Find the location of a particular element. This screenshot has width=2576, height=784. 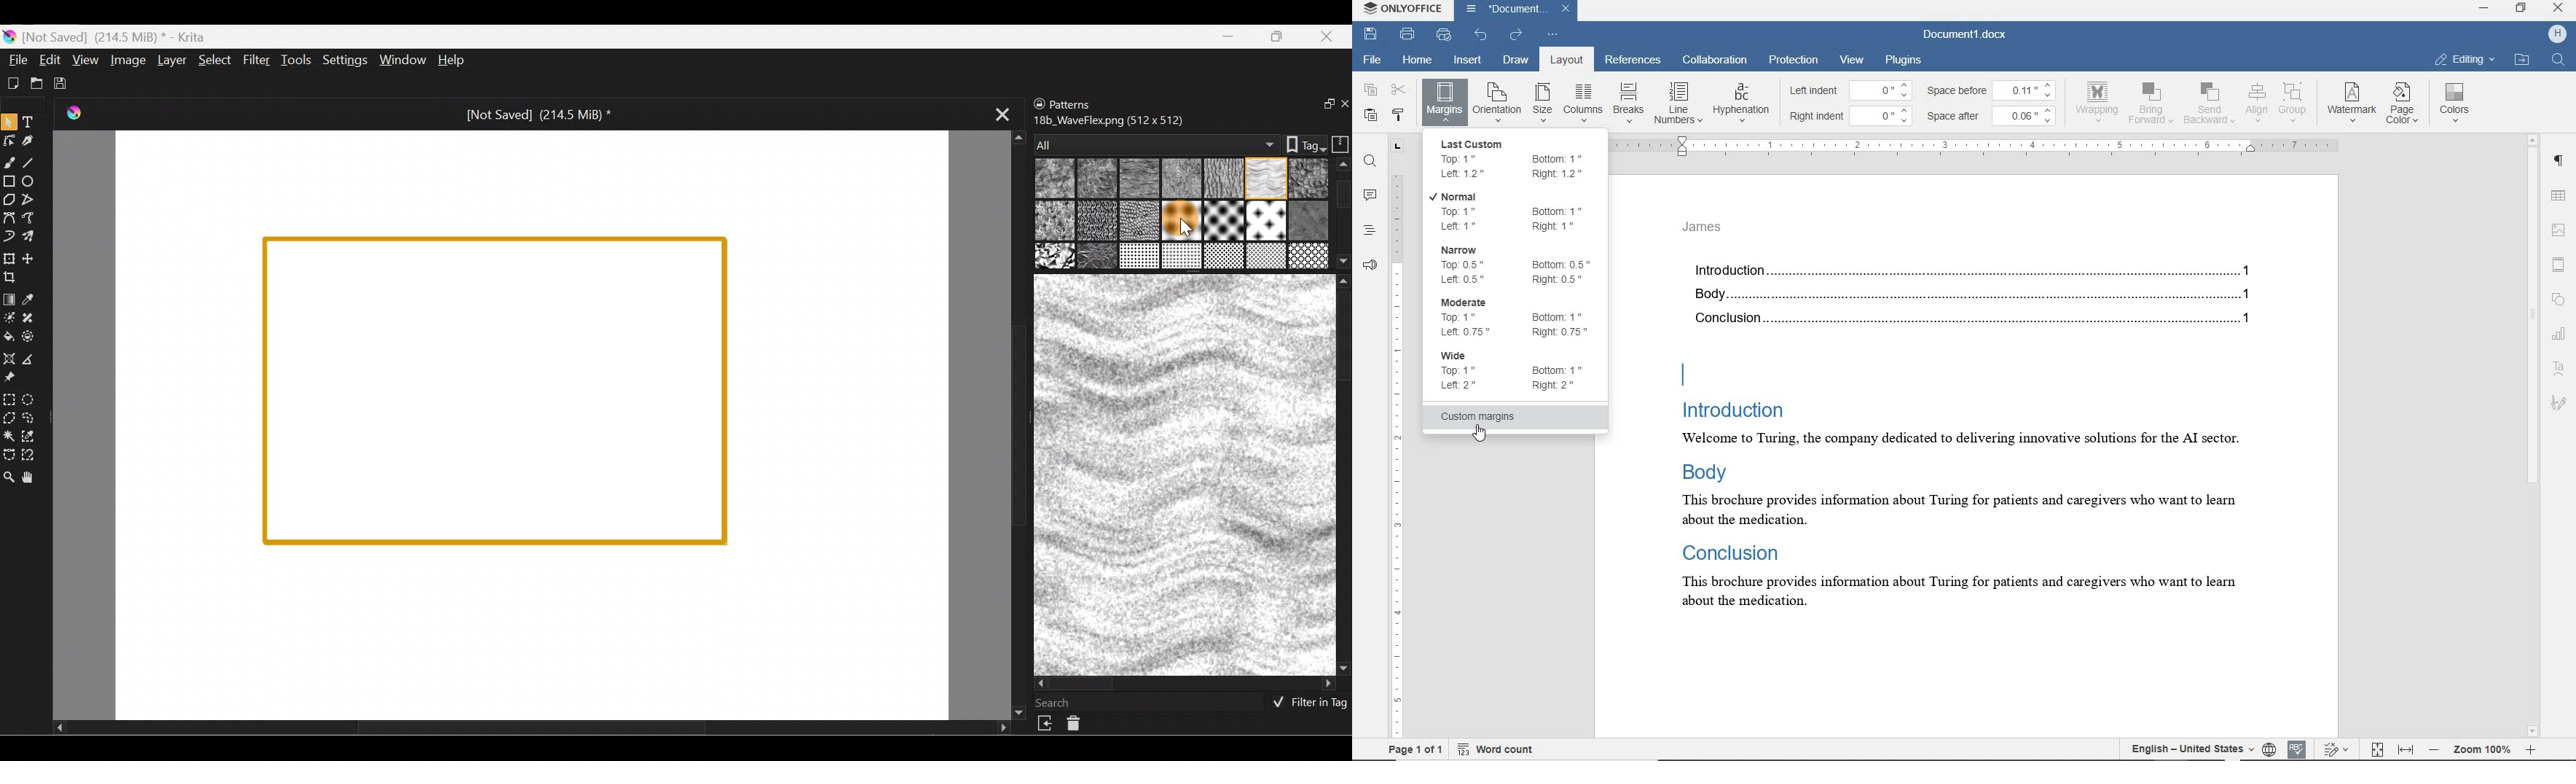

Similar colour selection tool is located at coordinates (33, 438).